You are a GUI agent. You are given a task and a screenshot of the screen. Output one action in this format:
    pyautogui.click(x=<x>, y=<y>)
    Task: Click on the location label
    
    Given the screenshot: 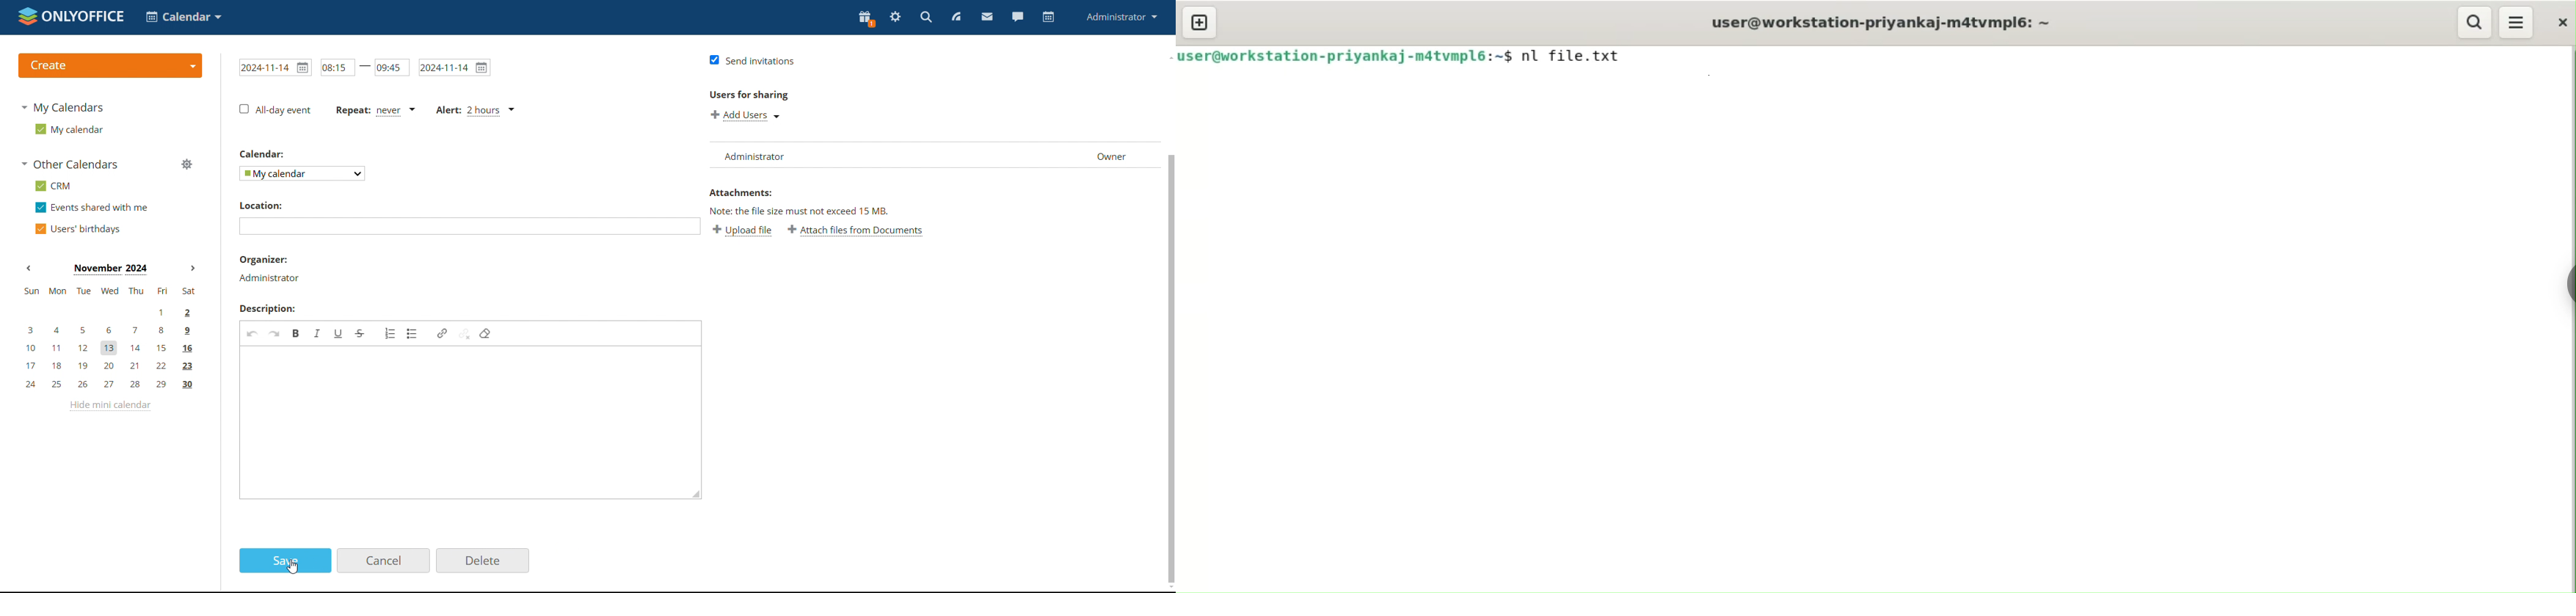 What is the action you would take?
    pyautogui.click(x=262, y=205)
    